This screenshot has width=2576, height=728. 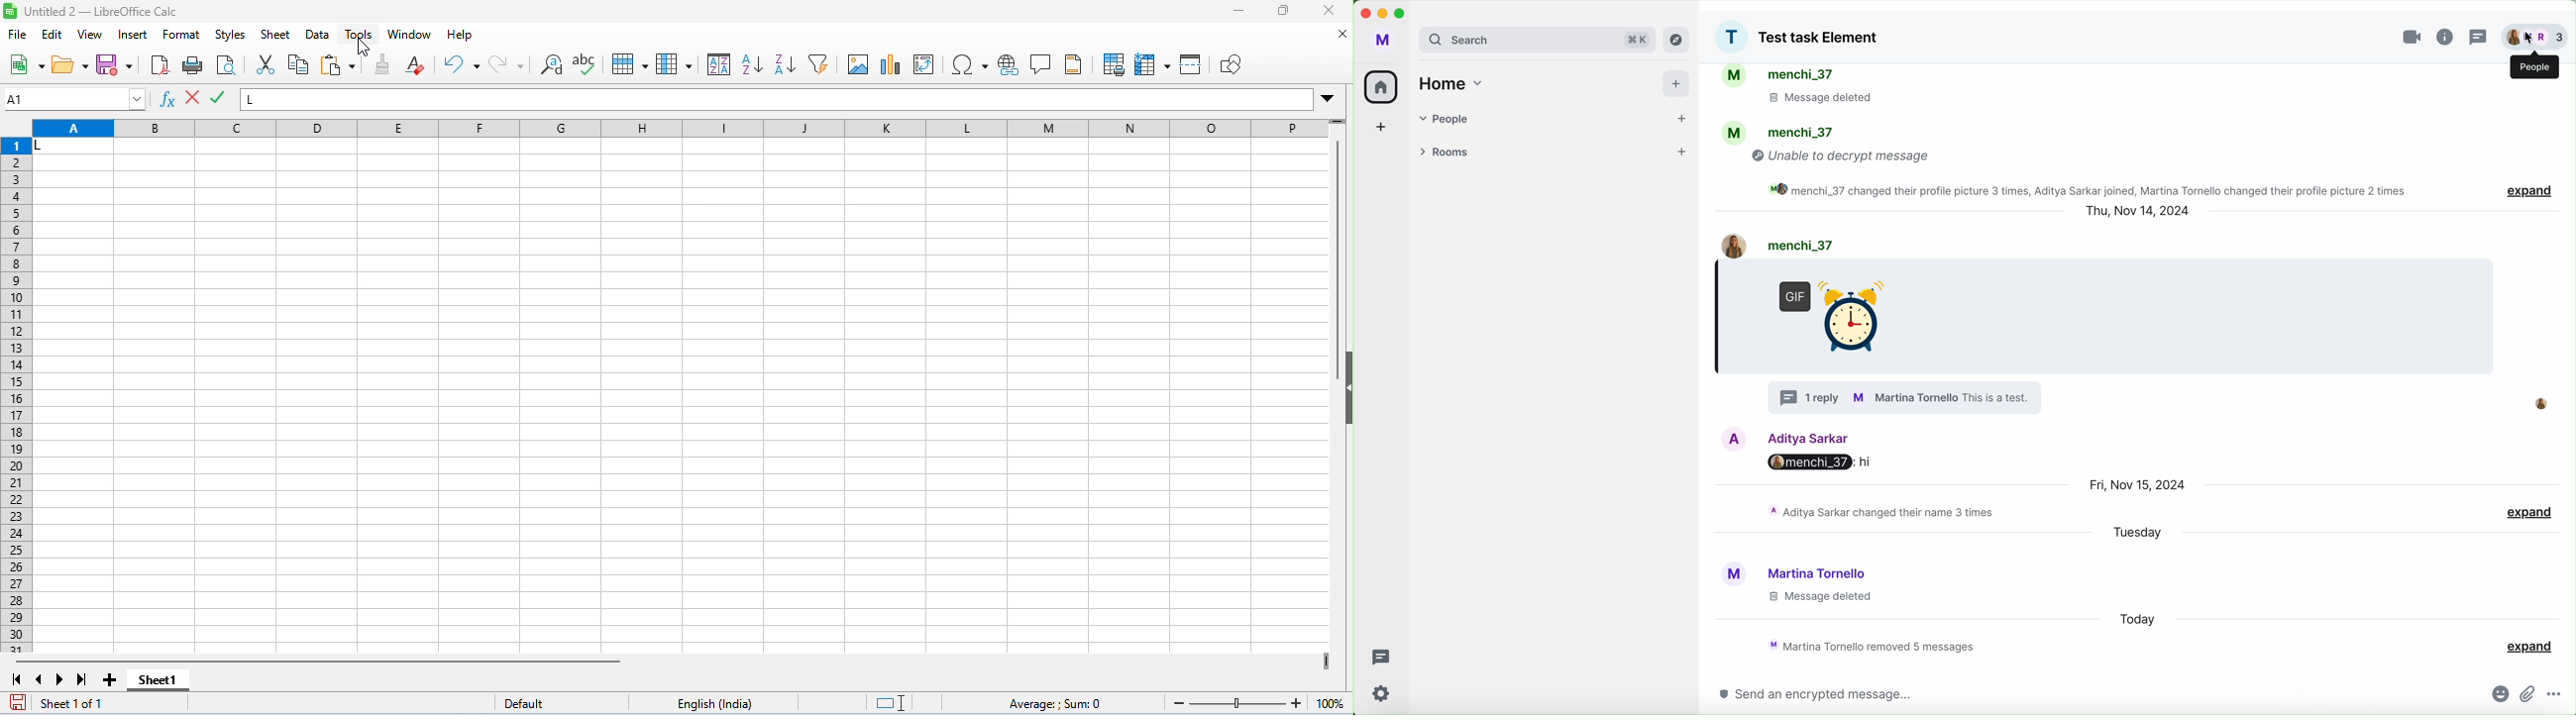 I want to click on profile picture, so click(x=1731, y=575).